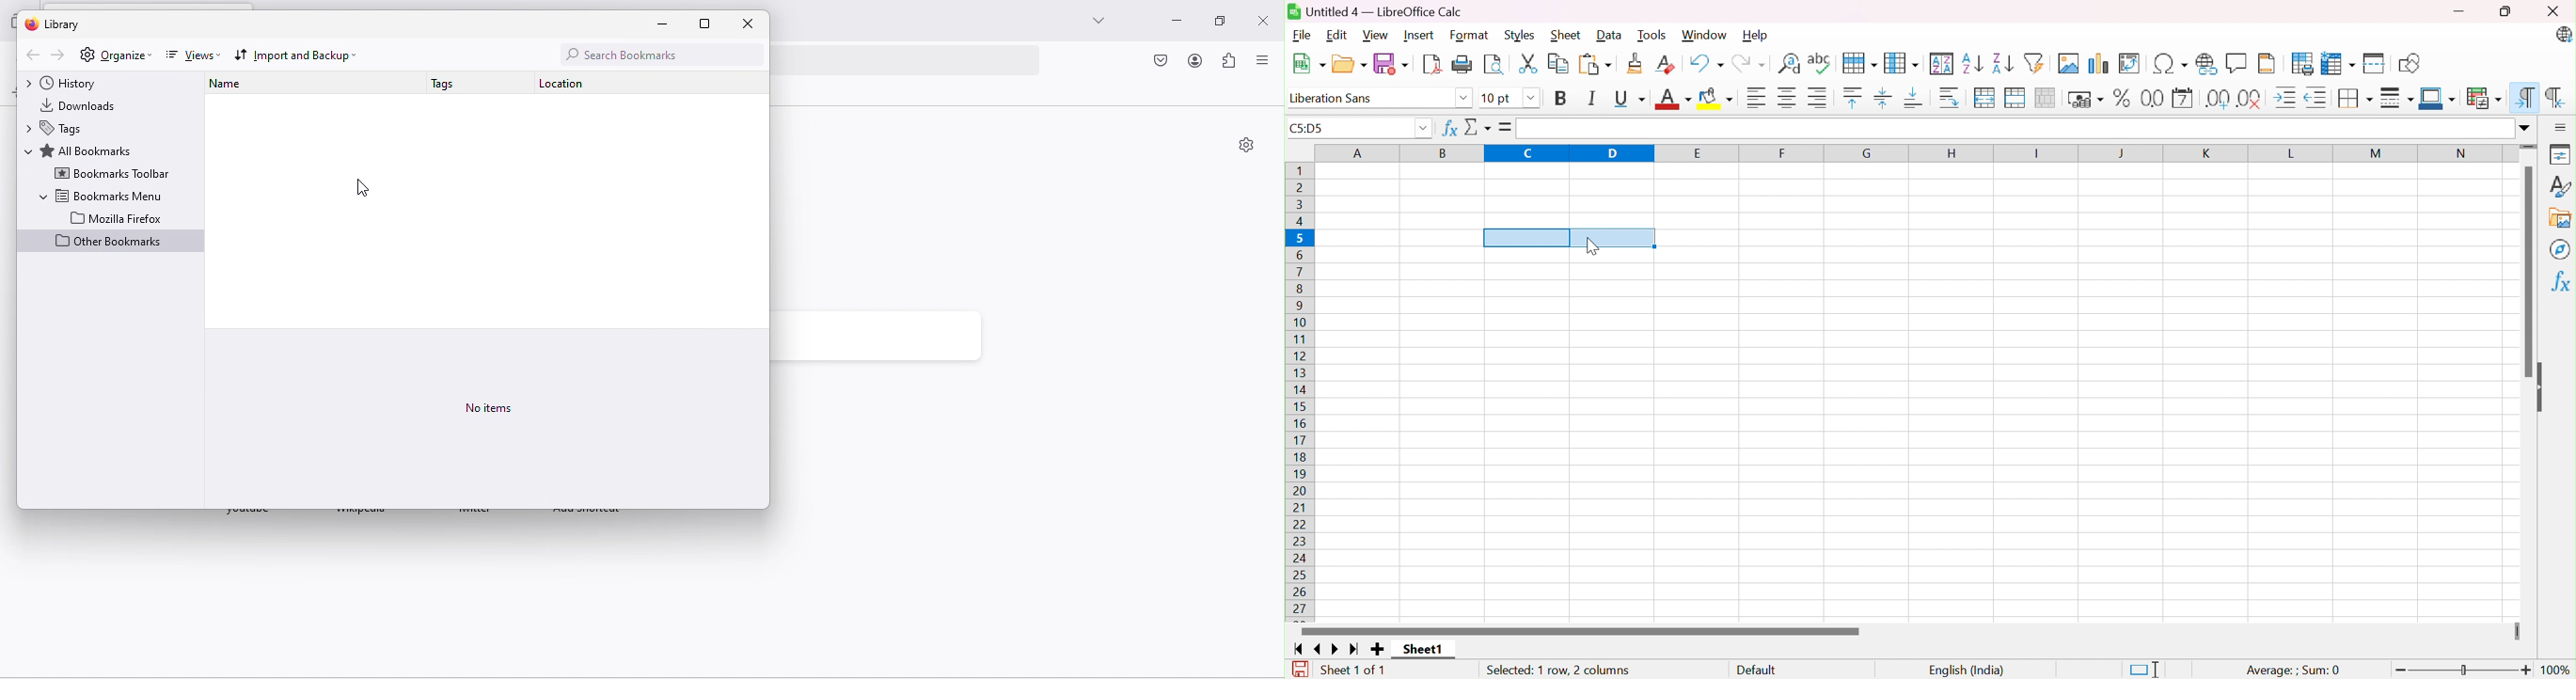 The height and width of the screenshot is (700, 2576). I want to click on all bookmarks, so click(87, 150).